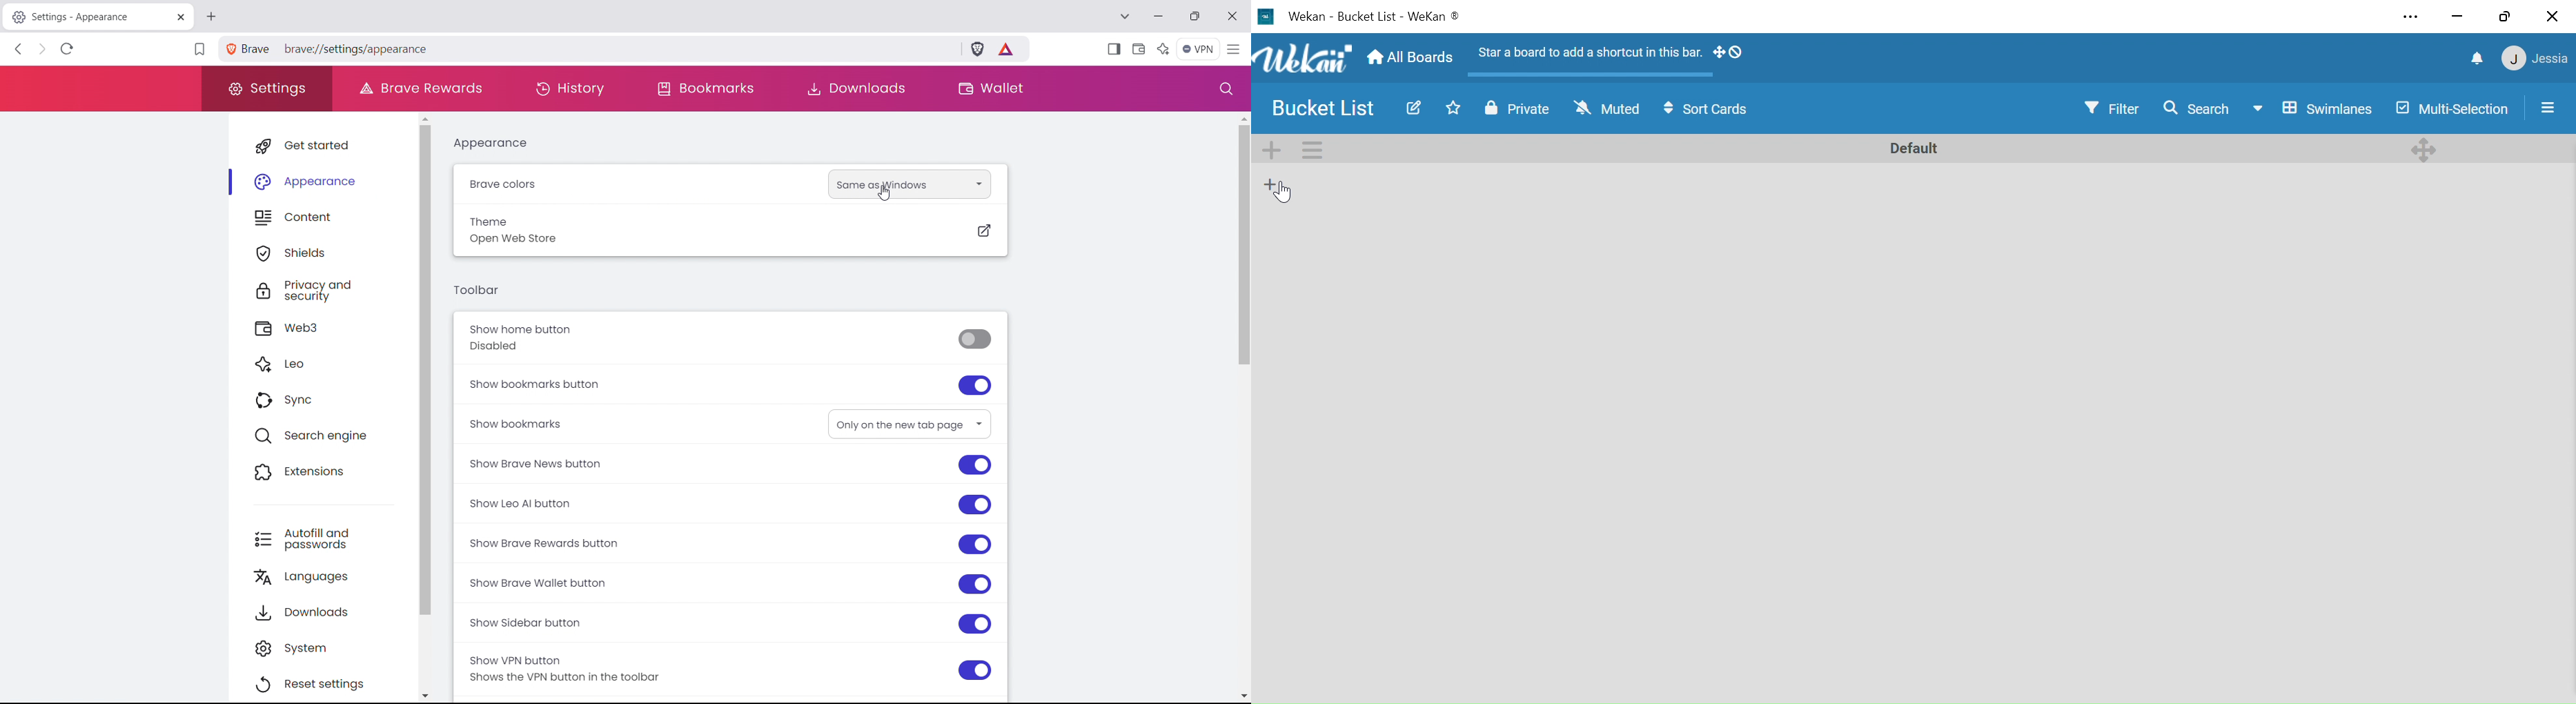  Describe the element at coordinates (1606, 111) in the screenshot. I see `(un)mute` at that location.